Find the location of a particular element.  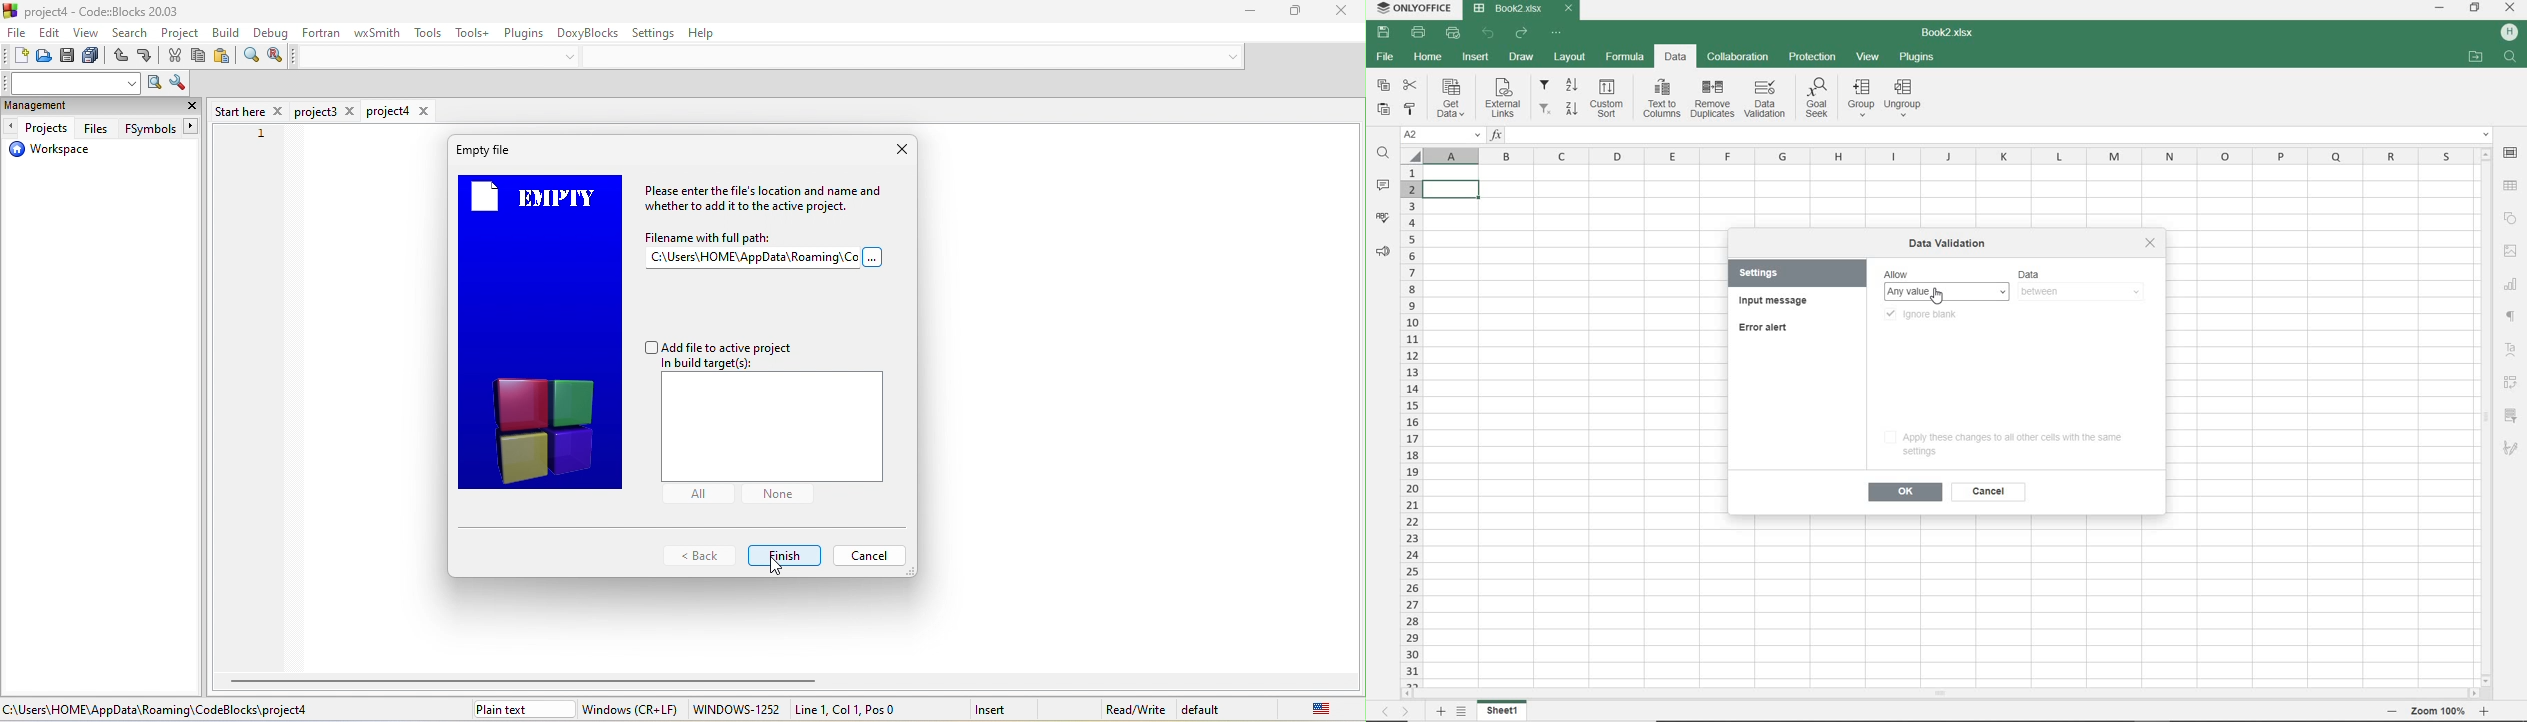

data validation is located at coordinates (1765, 98).